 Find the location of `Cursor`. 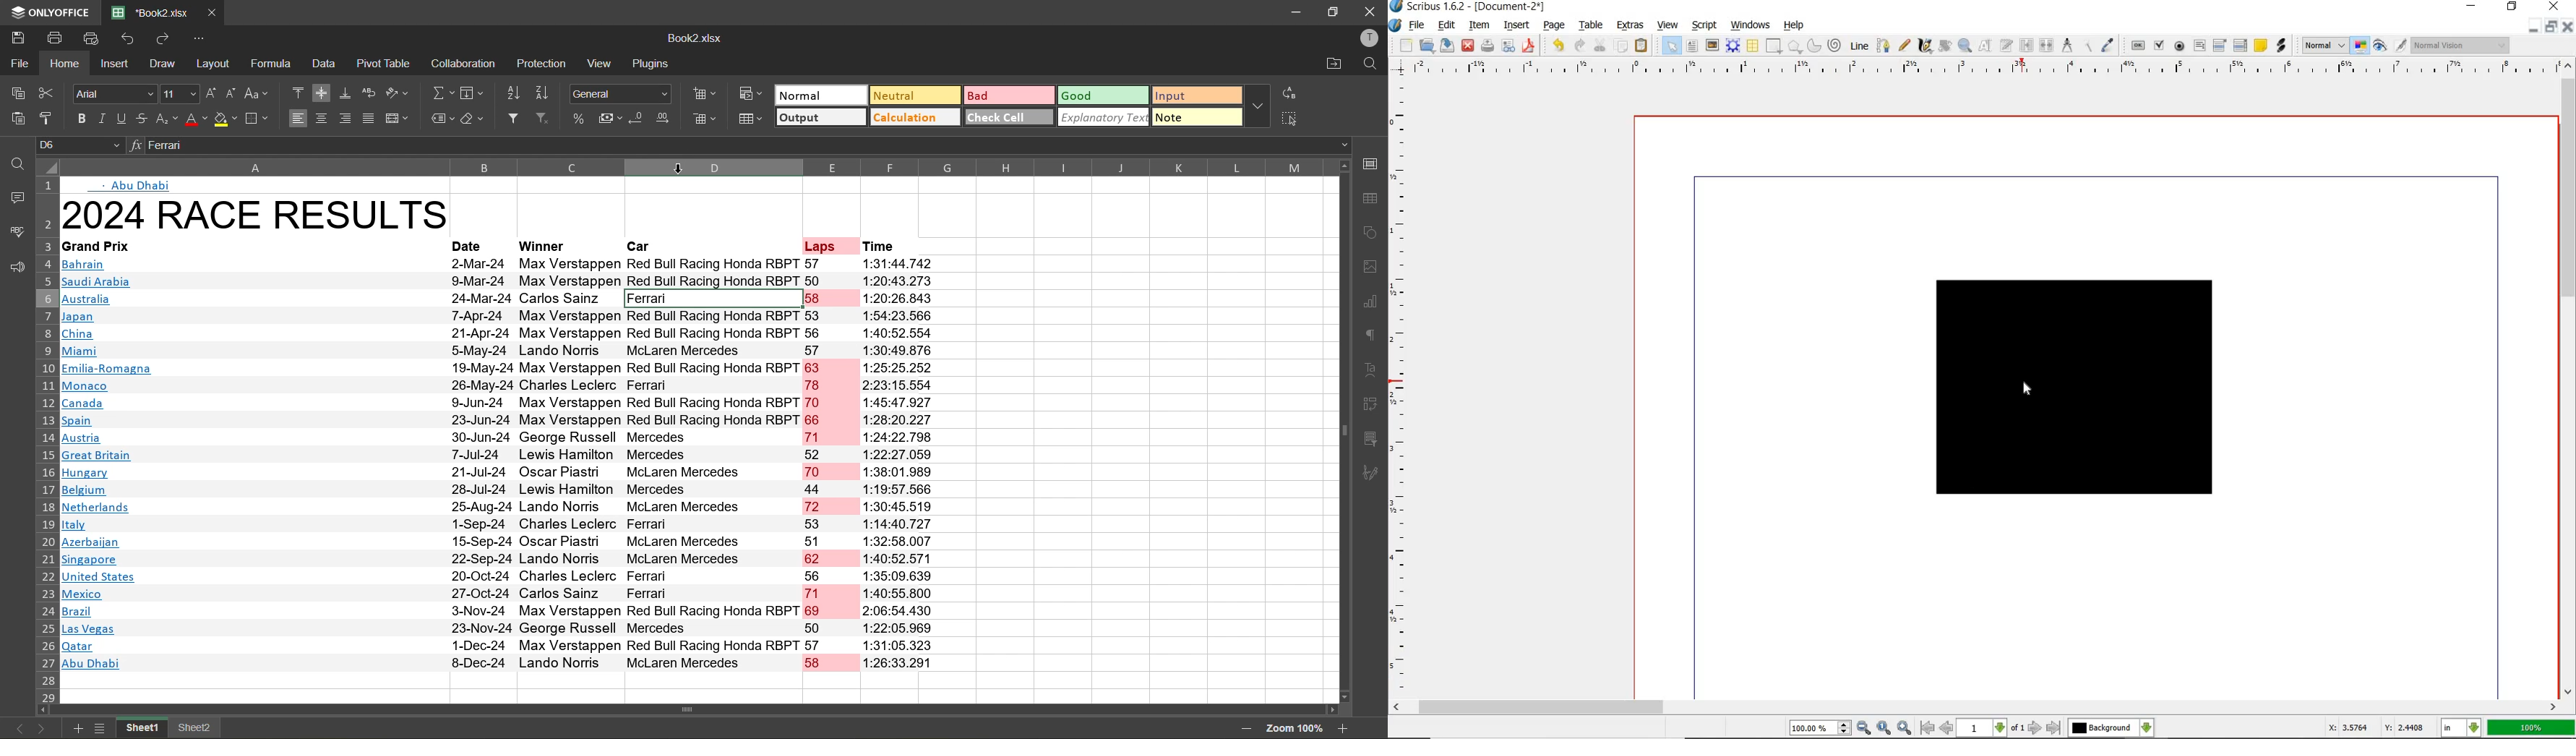

Cursor is located at coordinates (2027, 389).